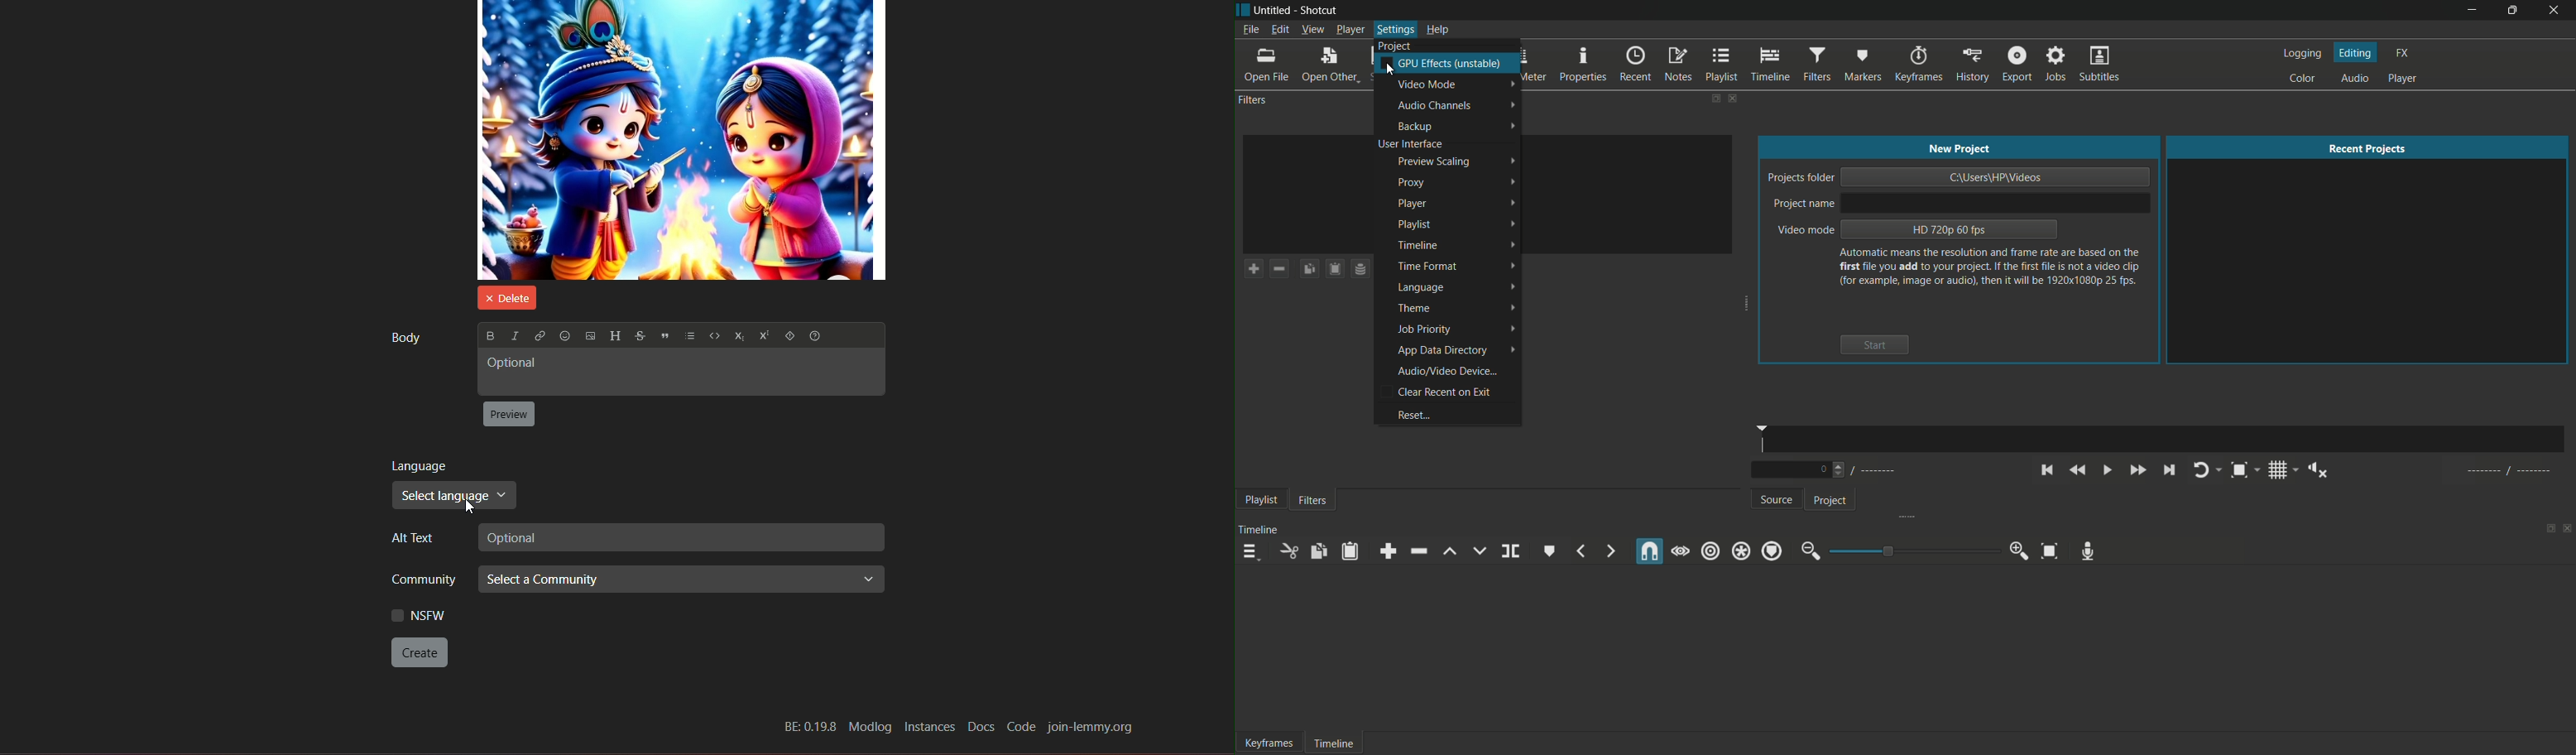 This screenshot has height=756, width=2576. What do you see at coordinates (1421, 289) in the screenshot?
I see `language` at bounding box center [1421, 289].